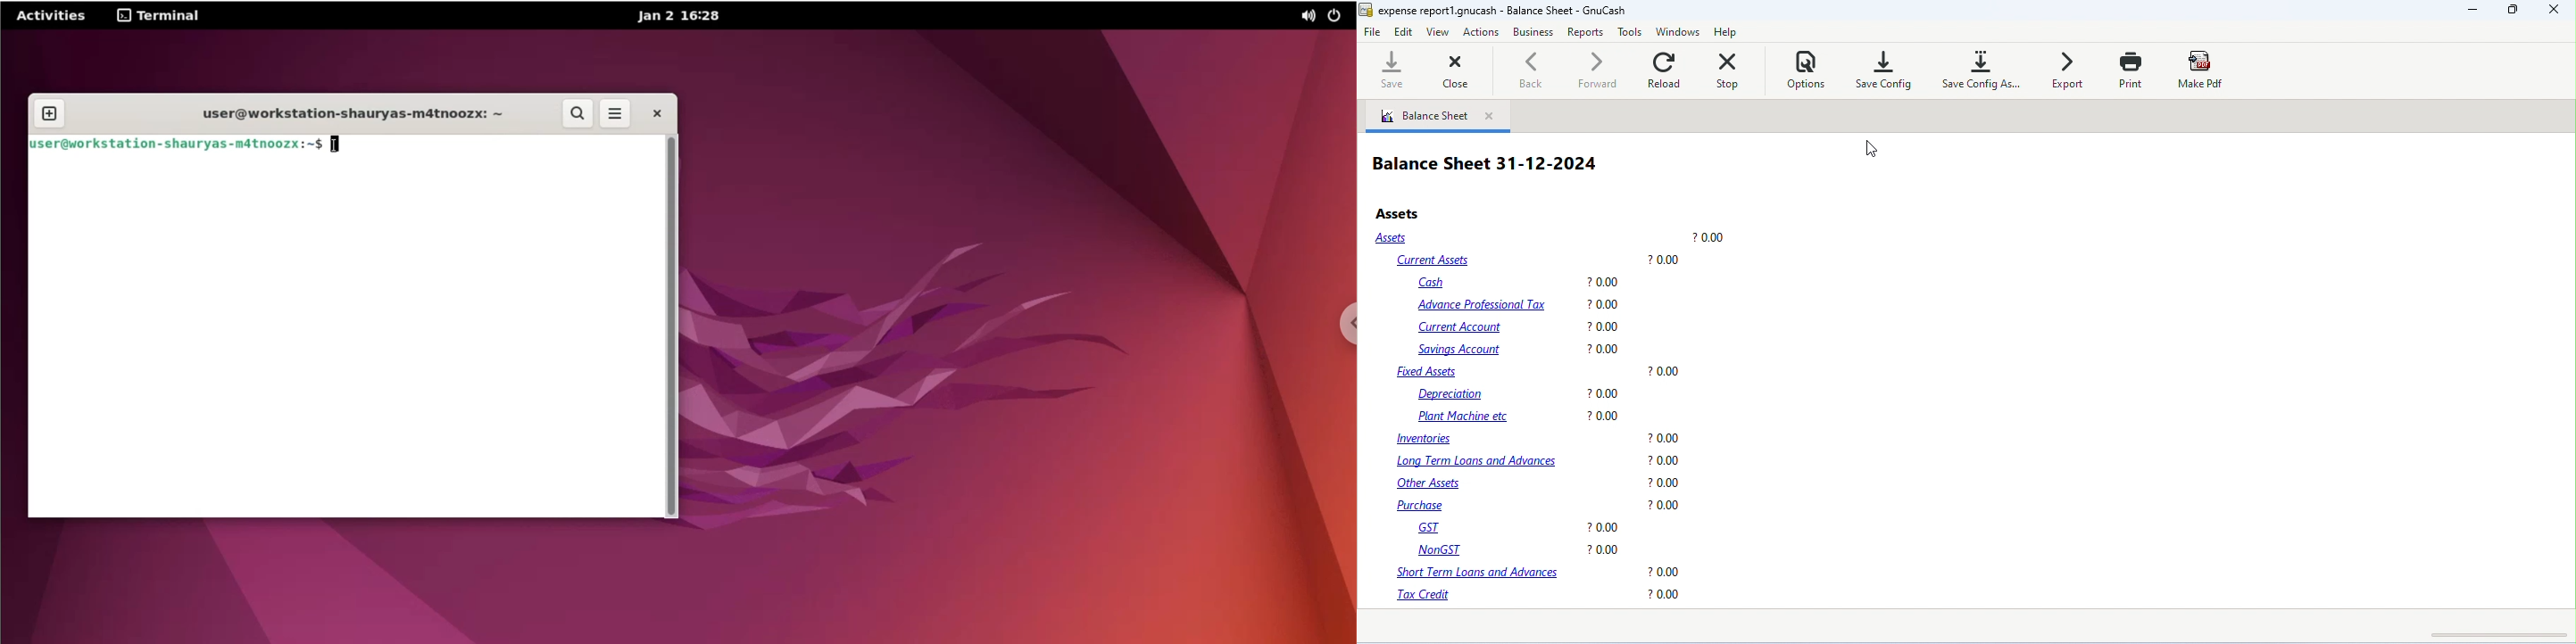  Describe the element at coordinates (1983, 68) in the screenshot. I see `save config as` at that location.